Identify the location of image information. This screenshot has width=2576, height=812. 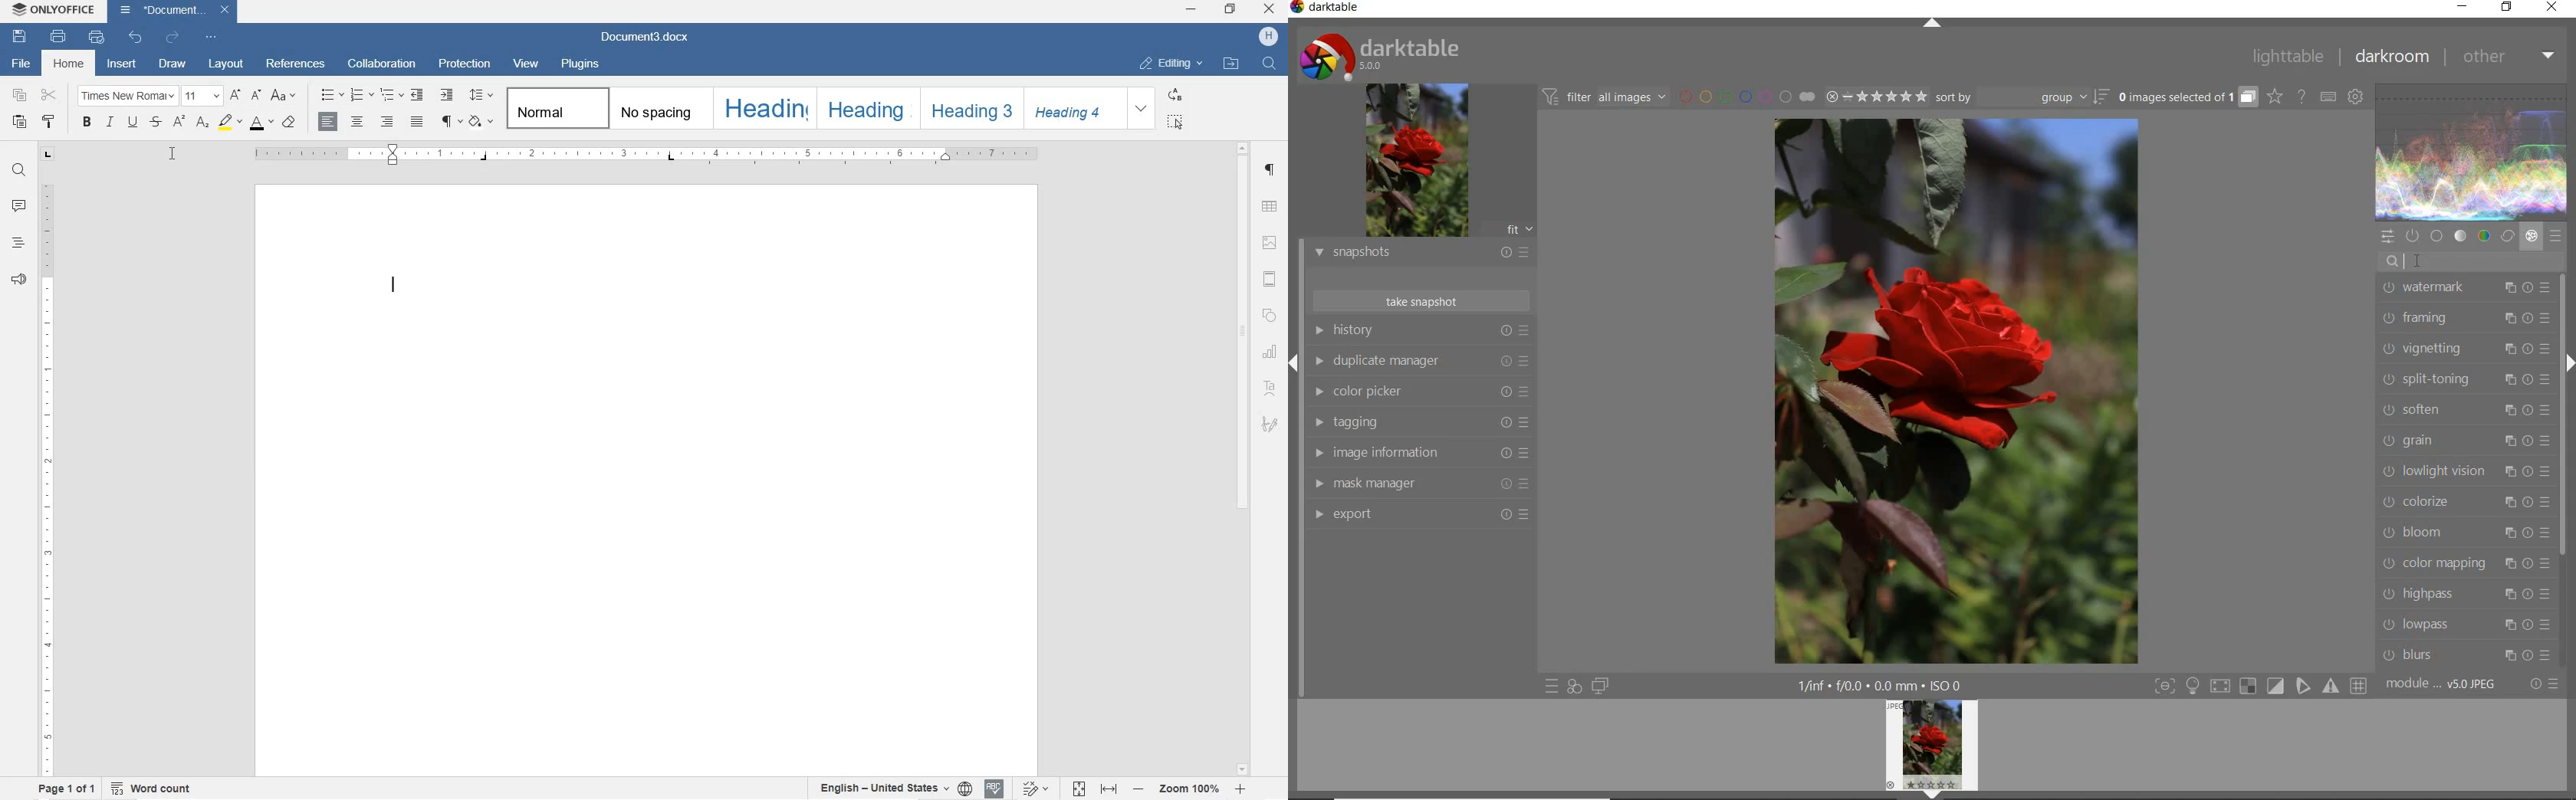
(1419, 453).